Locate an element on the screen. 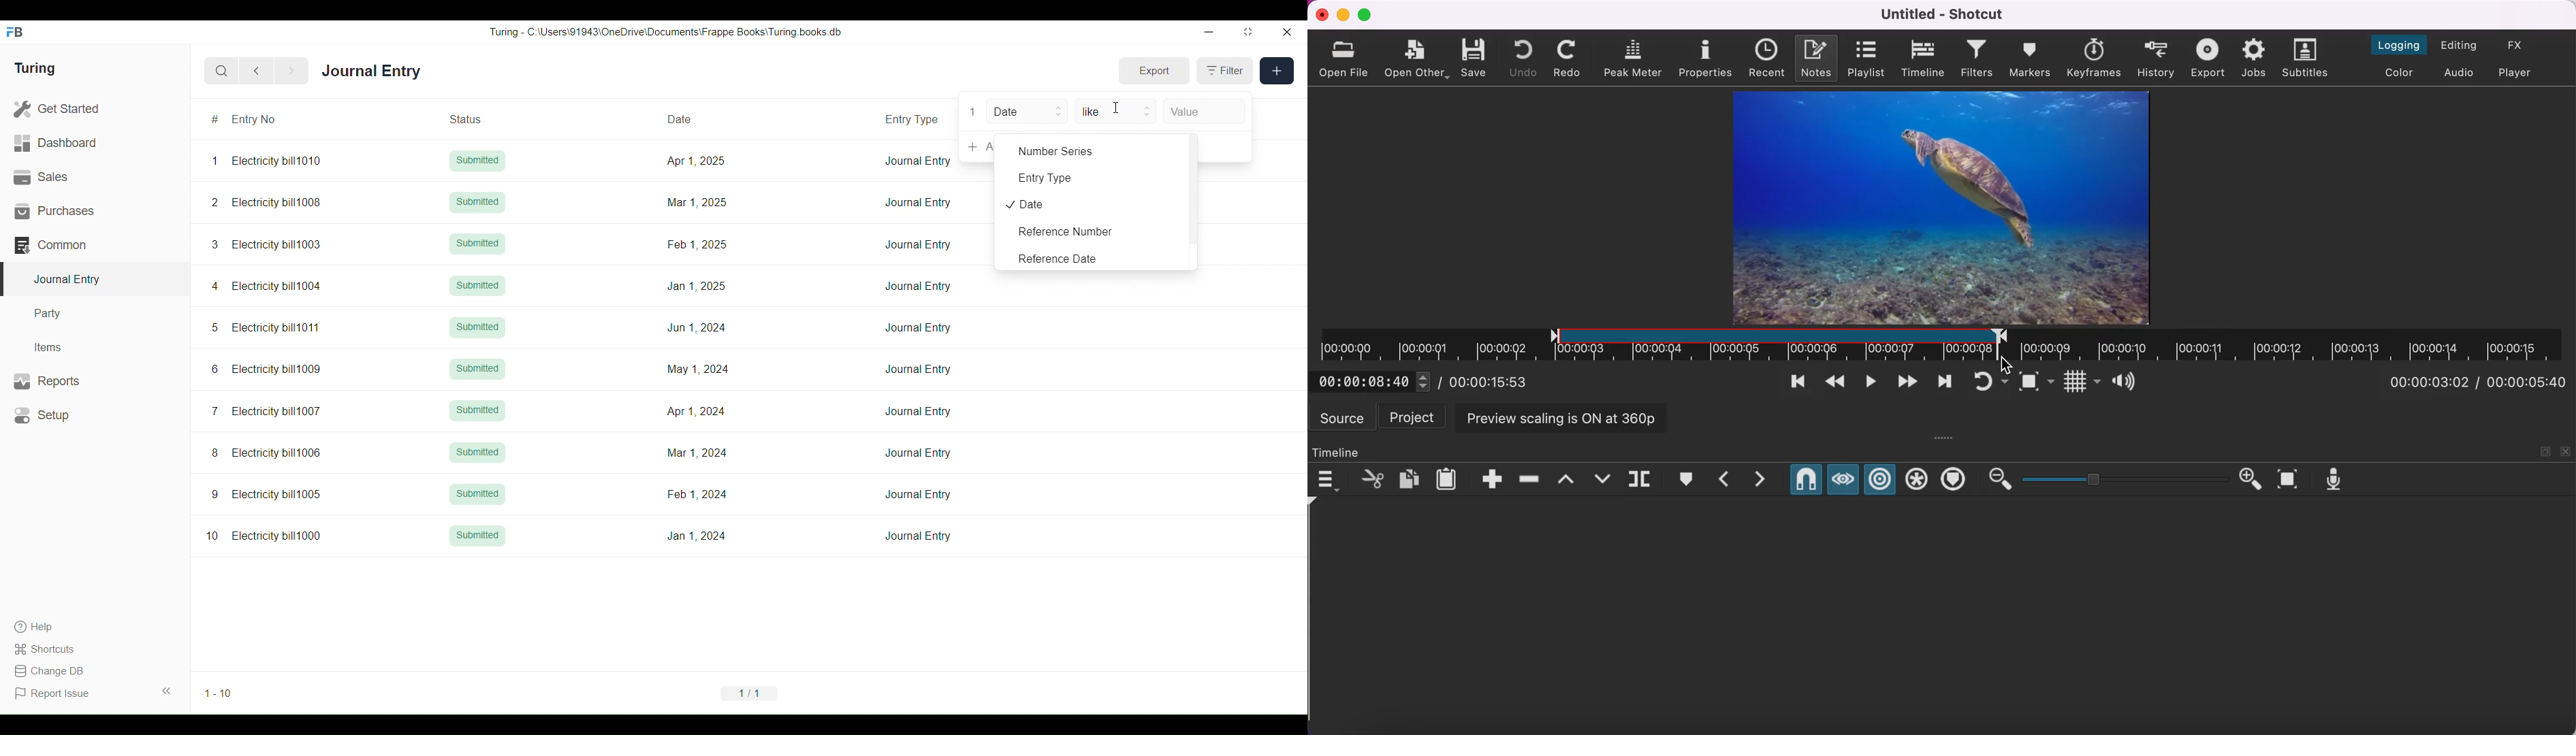 The image size is (2576, 756). Add a filter is located at coordinates (1224, 147).